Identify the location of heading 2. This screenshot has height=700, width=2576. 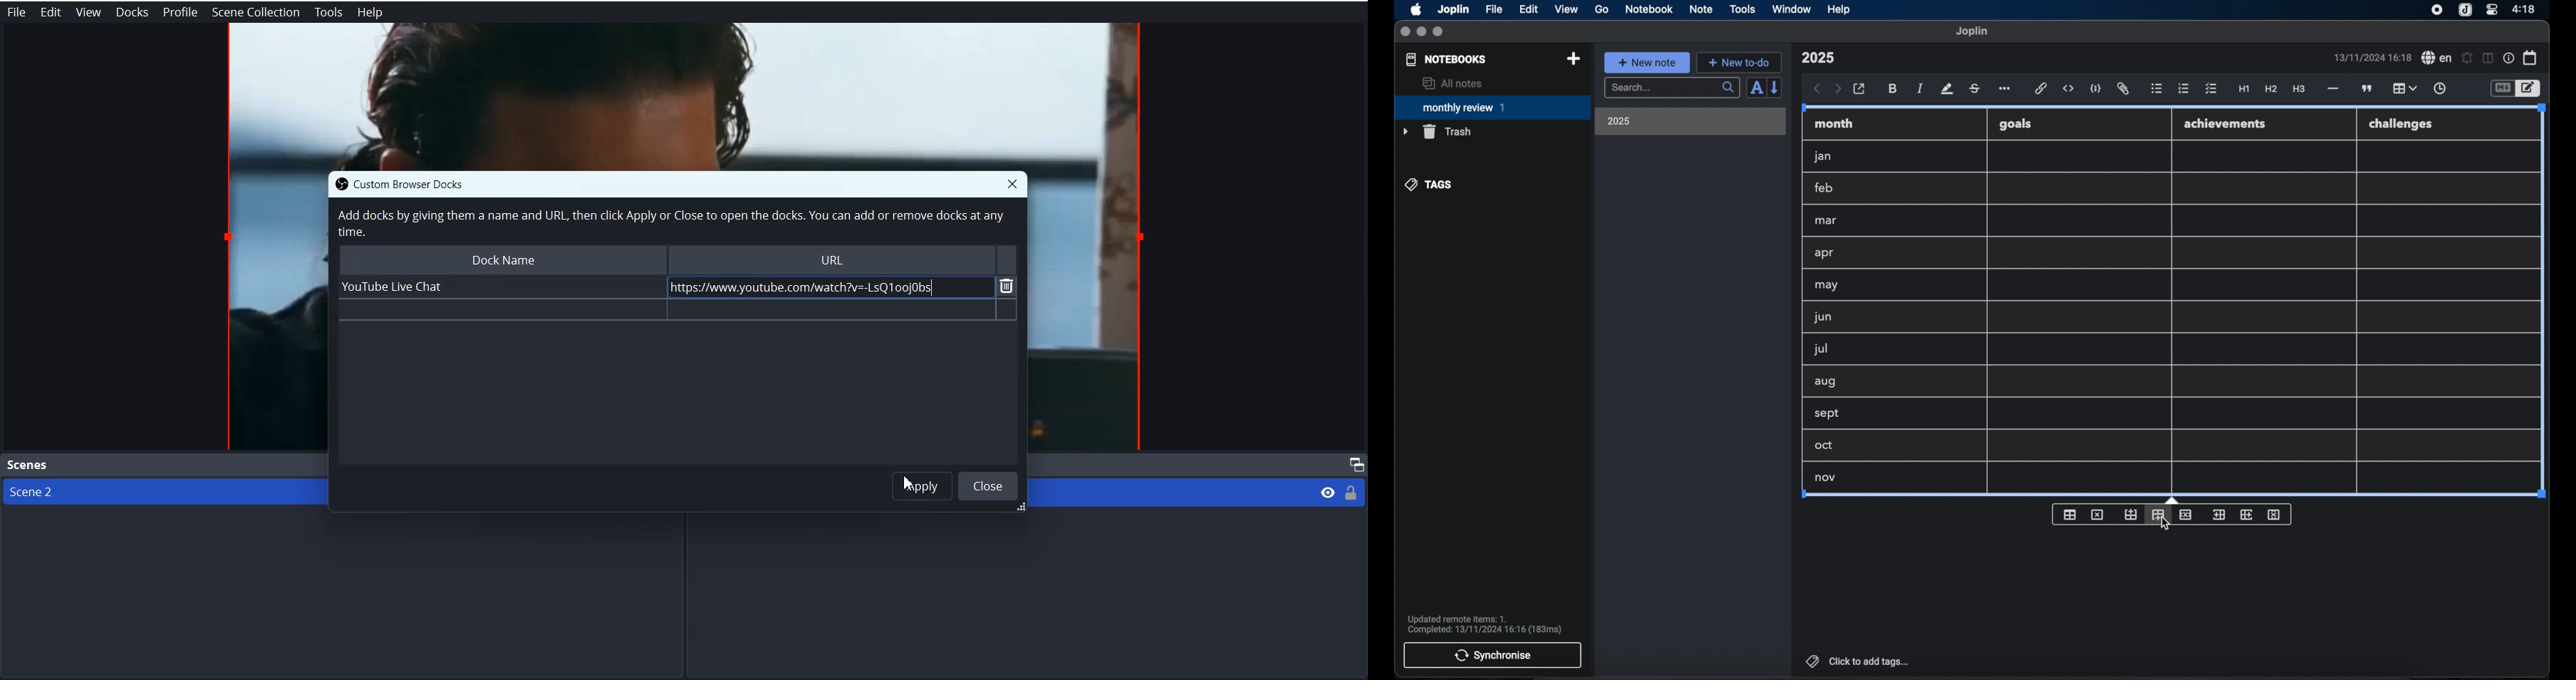
(2271, 89).